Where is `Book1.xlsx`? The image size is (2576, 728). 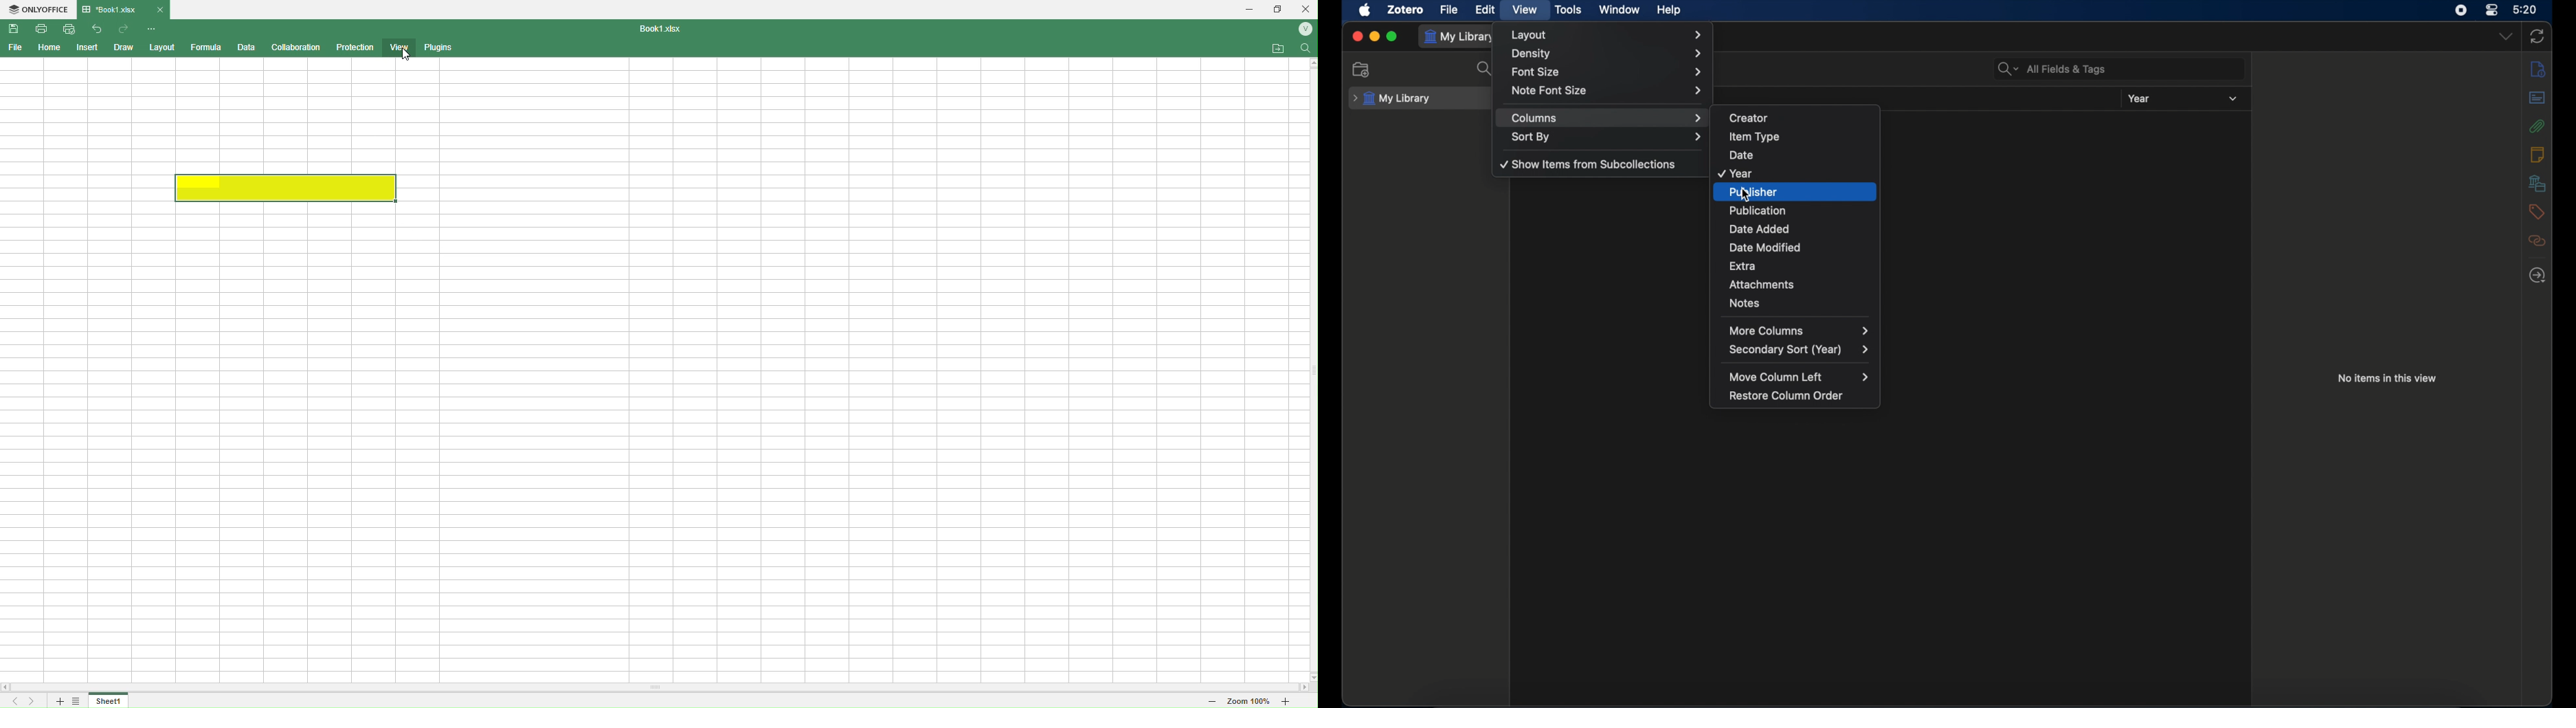
Book1.xlsx is located at coordinates (115, 9).